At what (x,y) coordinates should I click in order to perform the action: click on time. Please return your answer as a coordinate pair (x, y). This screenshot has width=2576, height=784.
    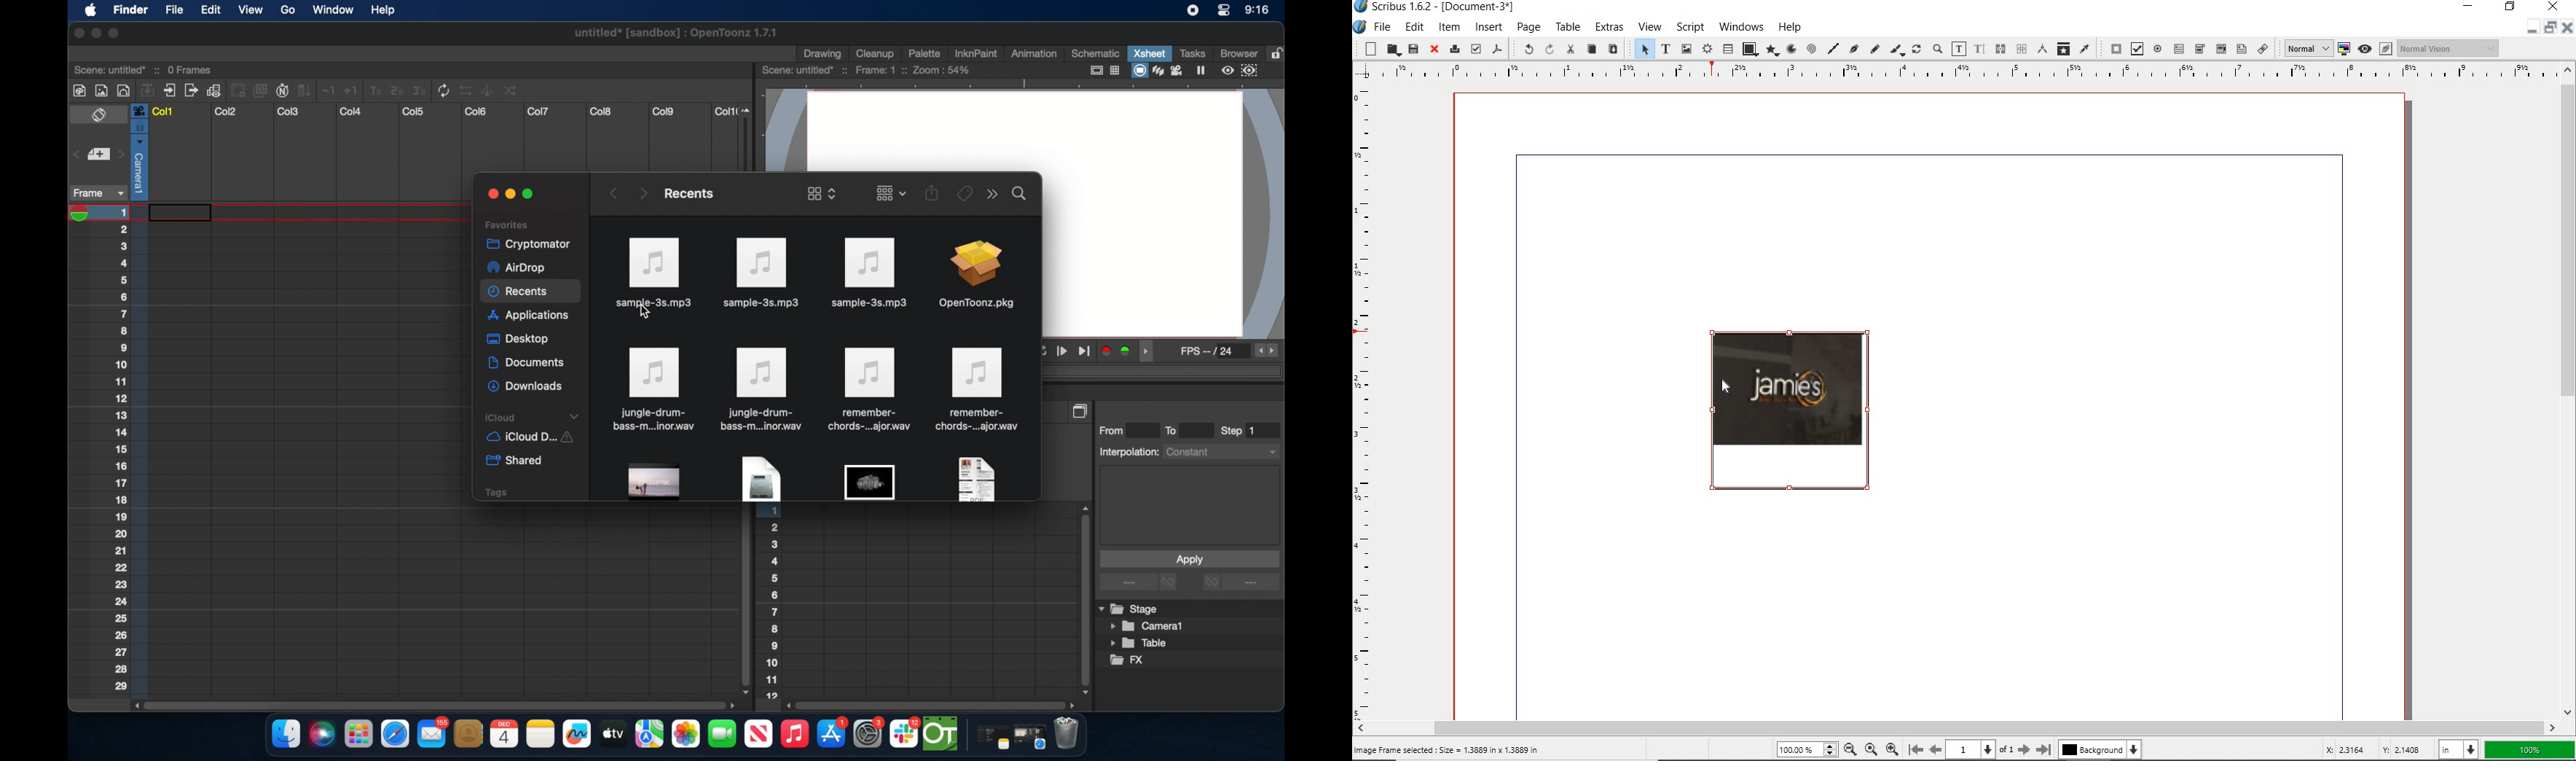
    Looking at the image, I should click on (1256, 11).